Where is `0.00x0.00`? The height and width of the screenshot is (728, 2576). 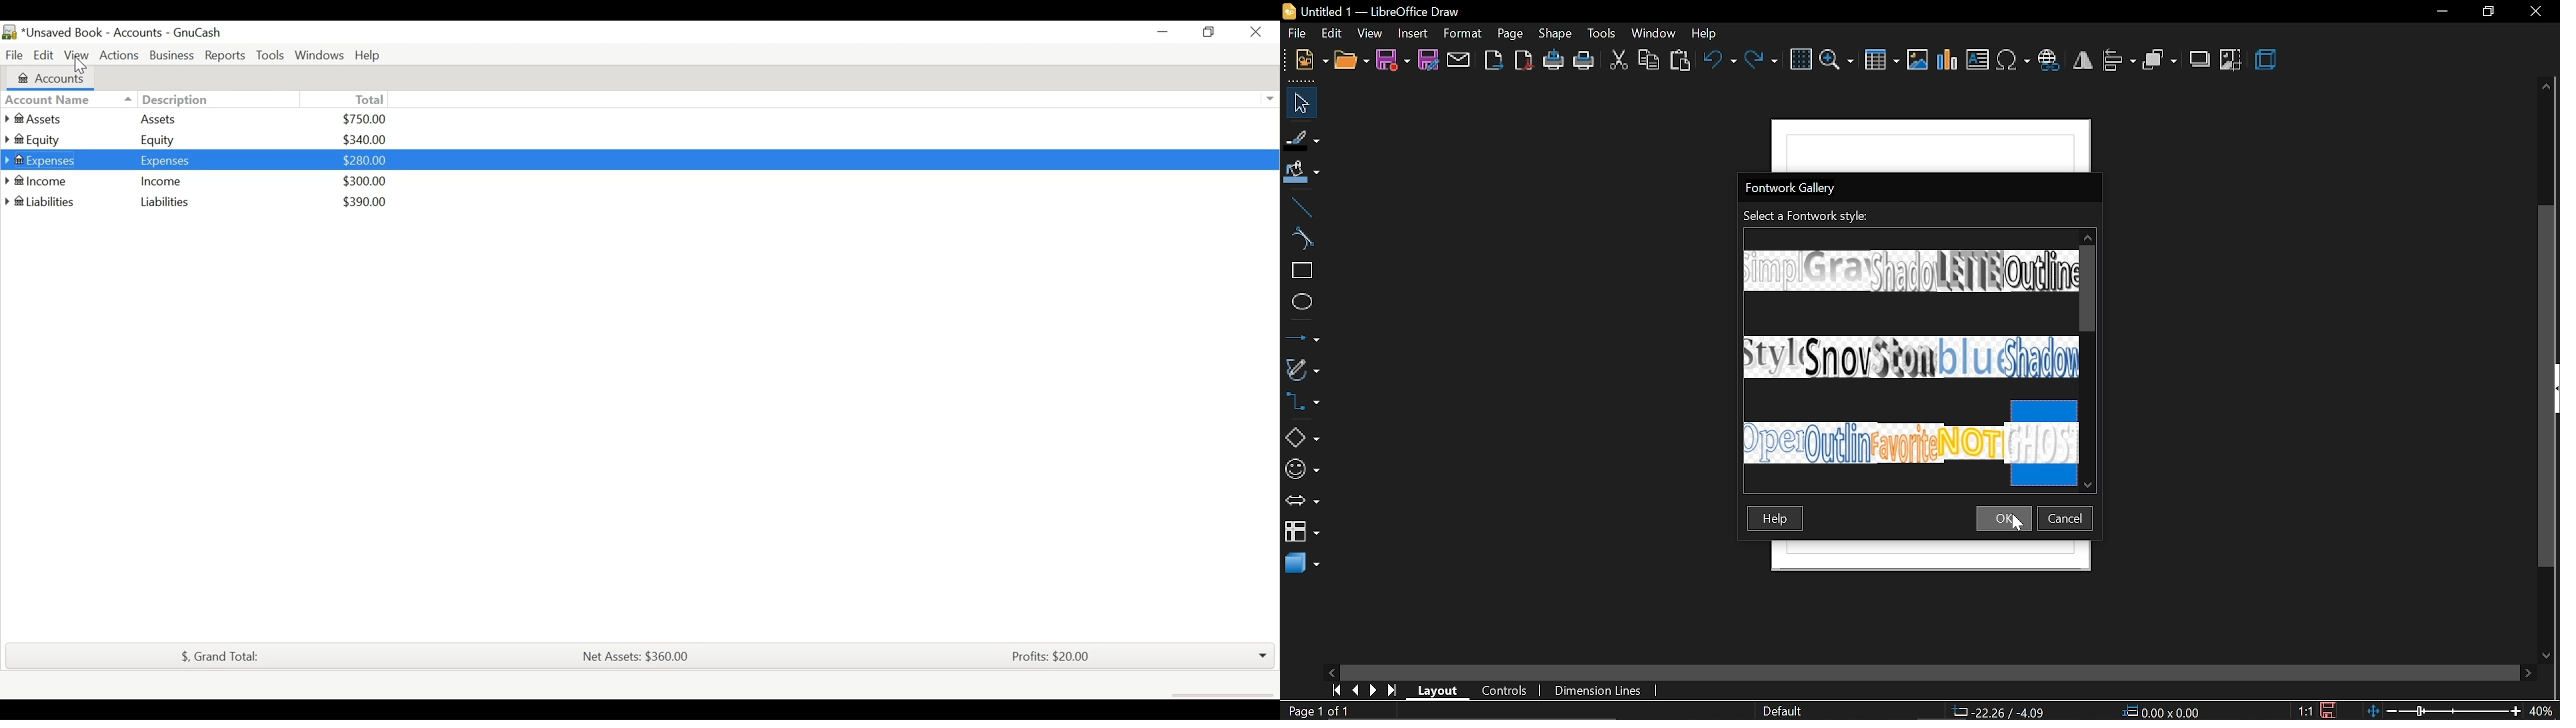
0.00x0.00 is located at coordinates (2166, 712).